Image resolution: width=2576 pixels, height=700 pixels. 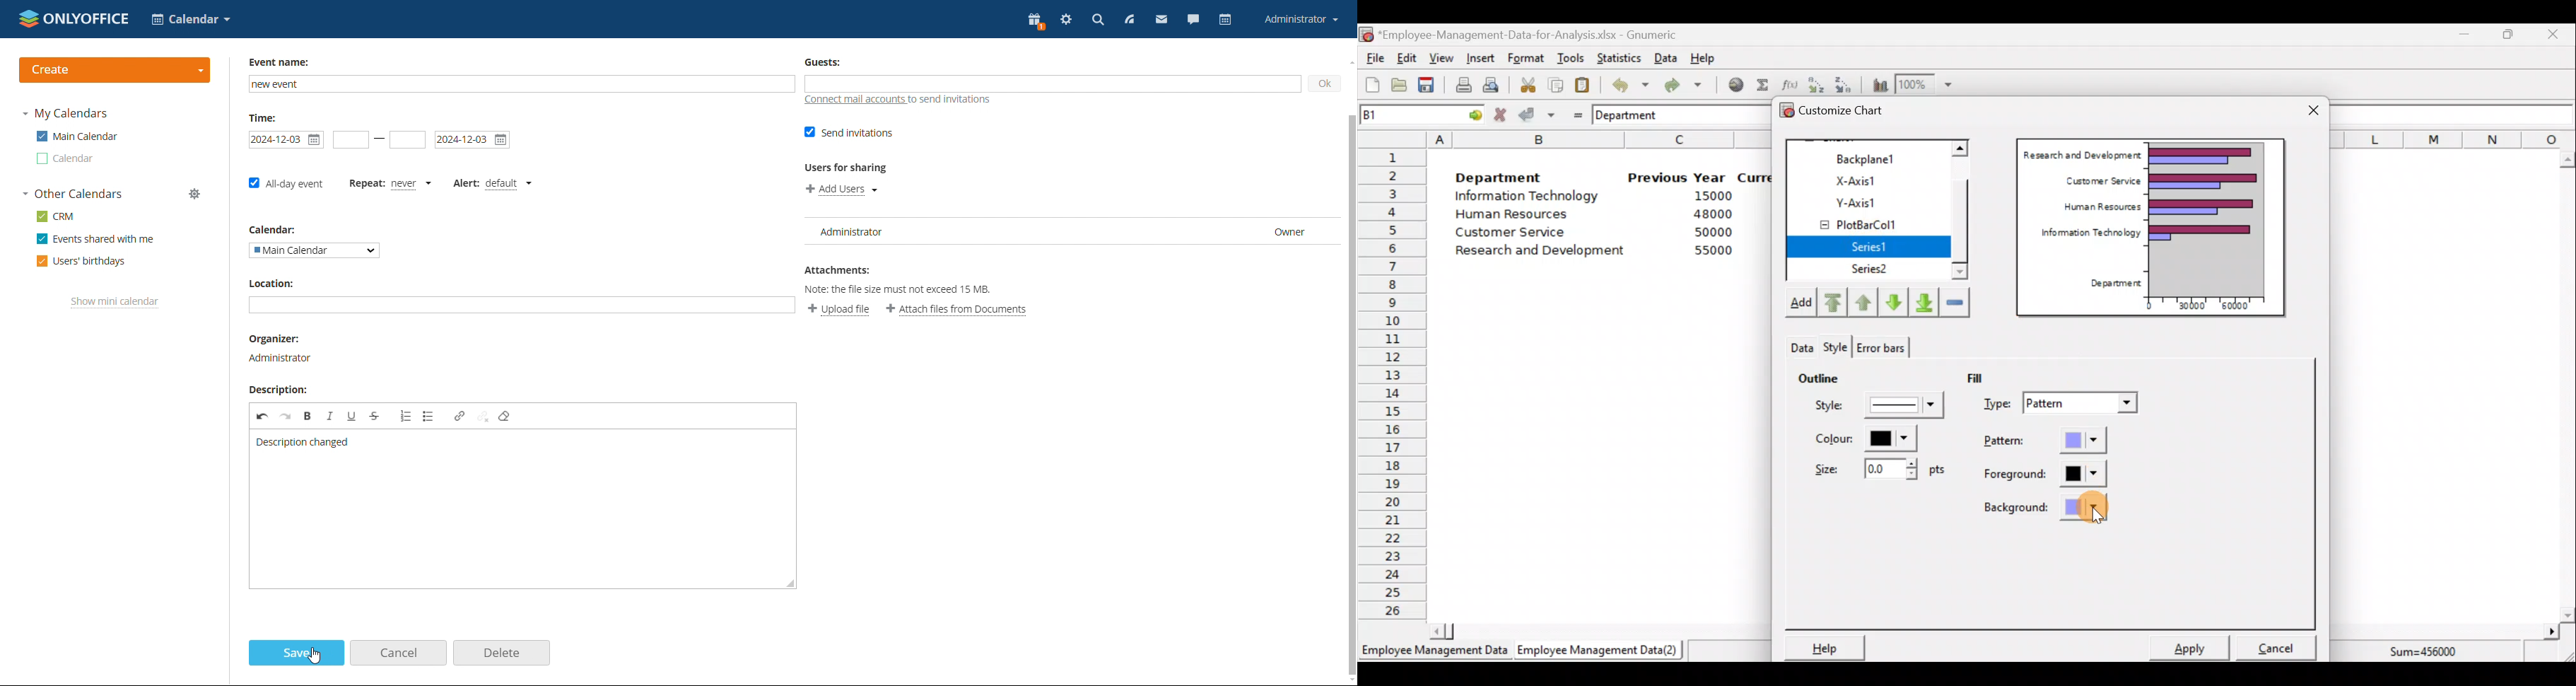 I want to click on Add, so click(x=1800, y=305).